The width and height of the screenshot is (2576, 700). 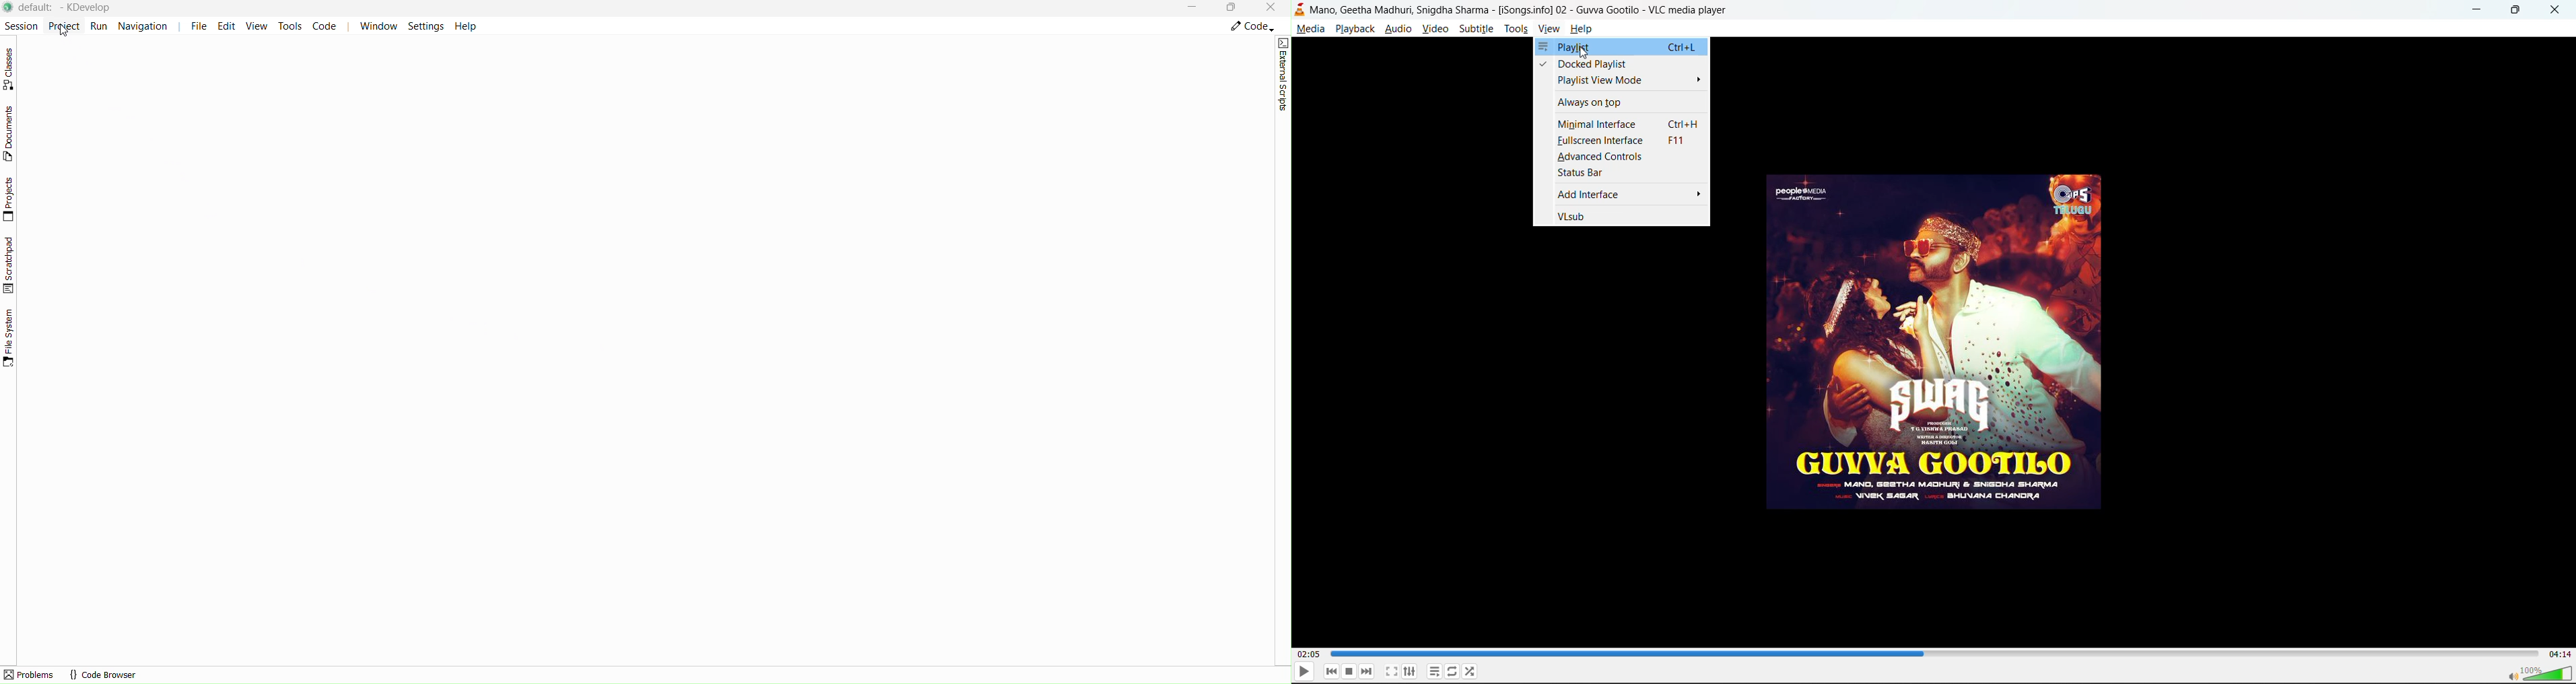 I want to click on video, so click(x=1435, y=28).